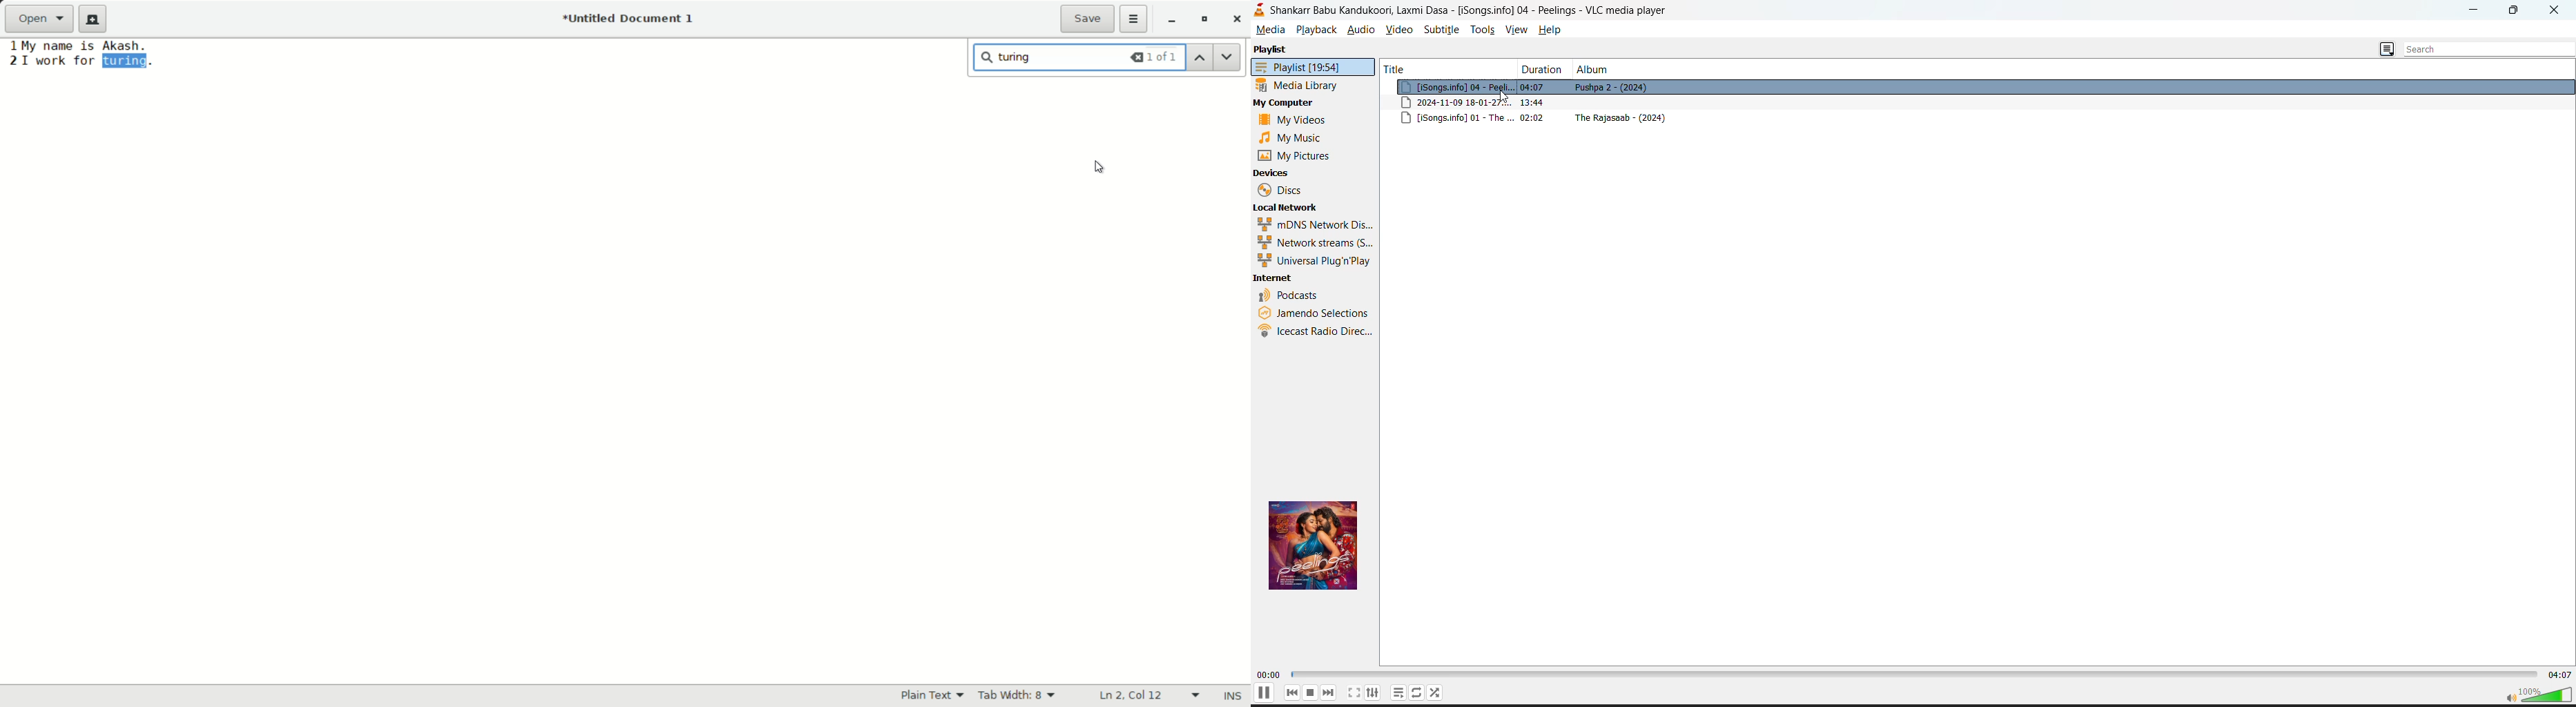 This screenshot has width=2576, height=728. What do you see at coordinates (1912, 676) in the screenshot?
I see `track slider` at bounding box center [1912, 676].